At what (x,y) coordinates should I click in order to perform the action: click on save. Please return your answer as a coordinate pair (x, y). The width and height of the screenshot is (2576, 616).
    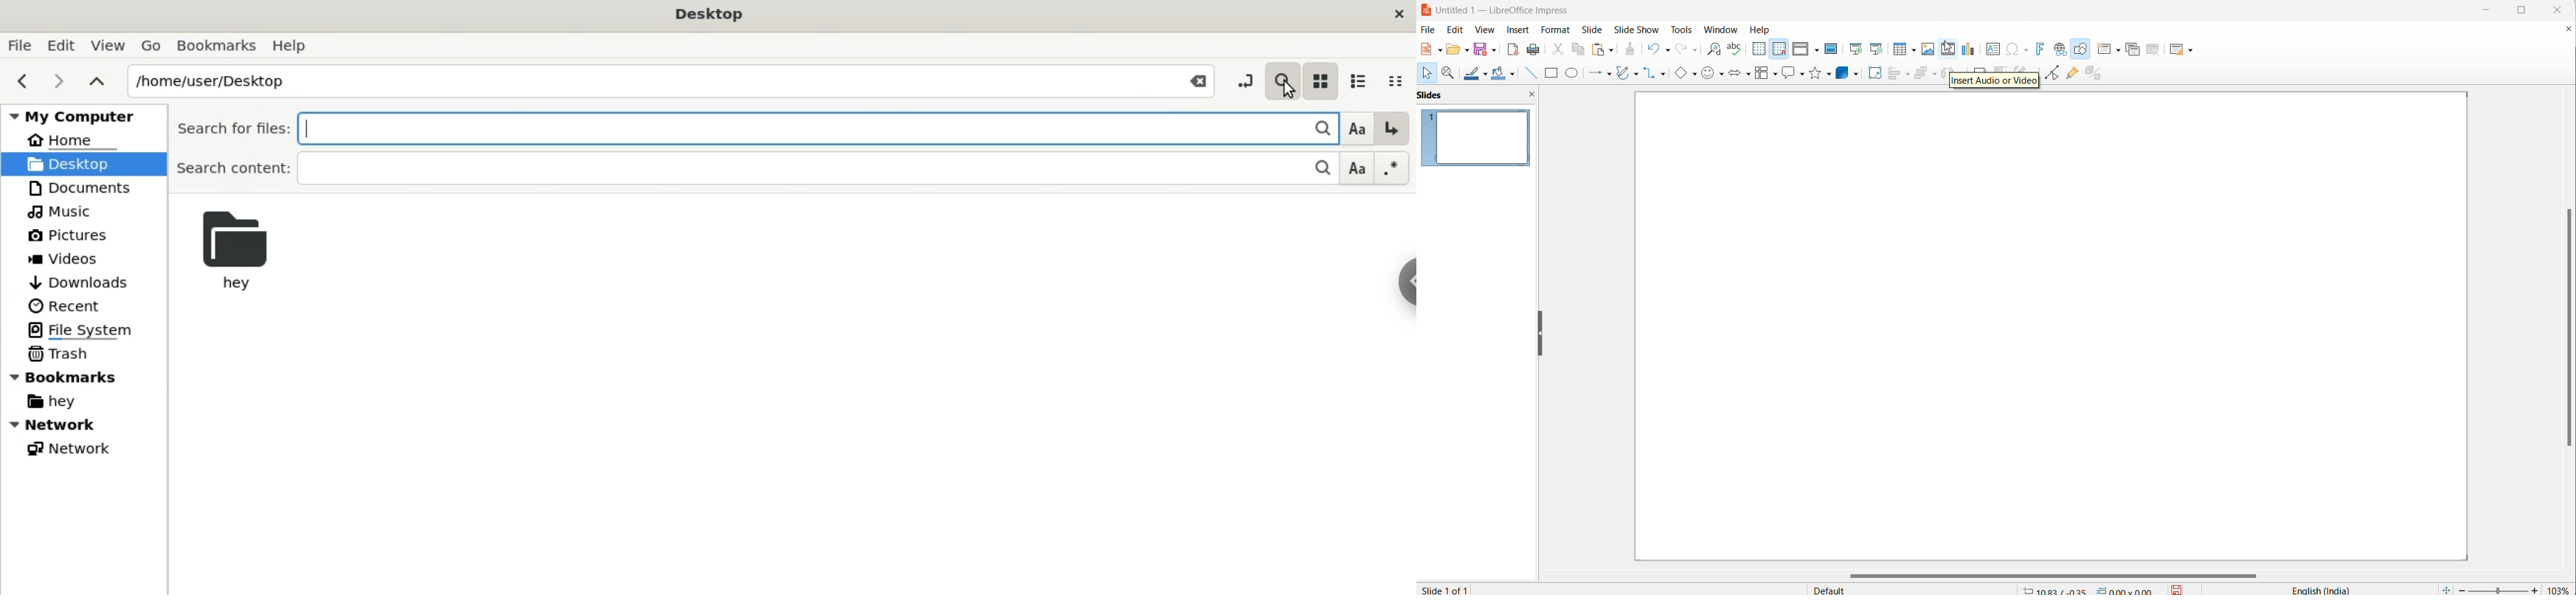
    Looking at the image, I should click on (1480, 50).